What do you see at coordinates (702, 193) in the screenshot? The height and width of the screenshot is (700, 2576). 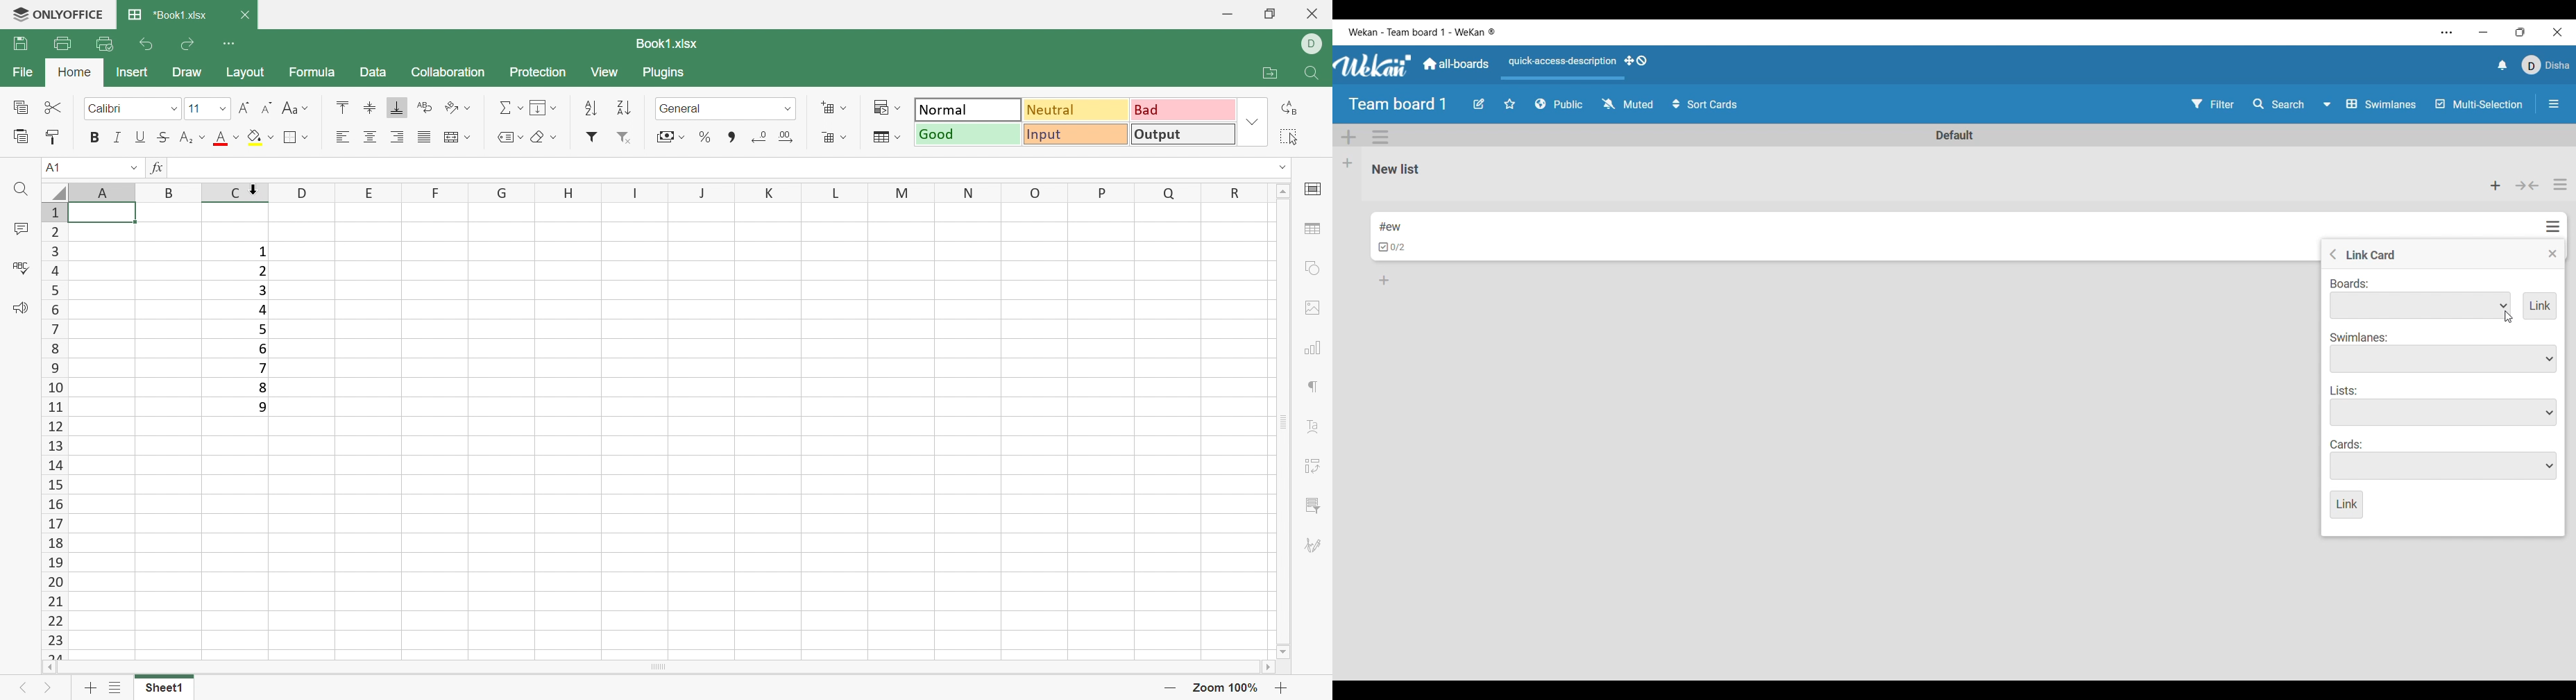 I see `J` at bounding box center [702, 193].